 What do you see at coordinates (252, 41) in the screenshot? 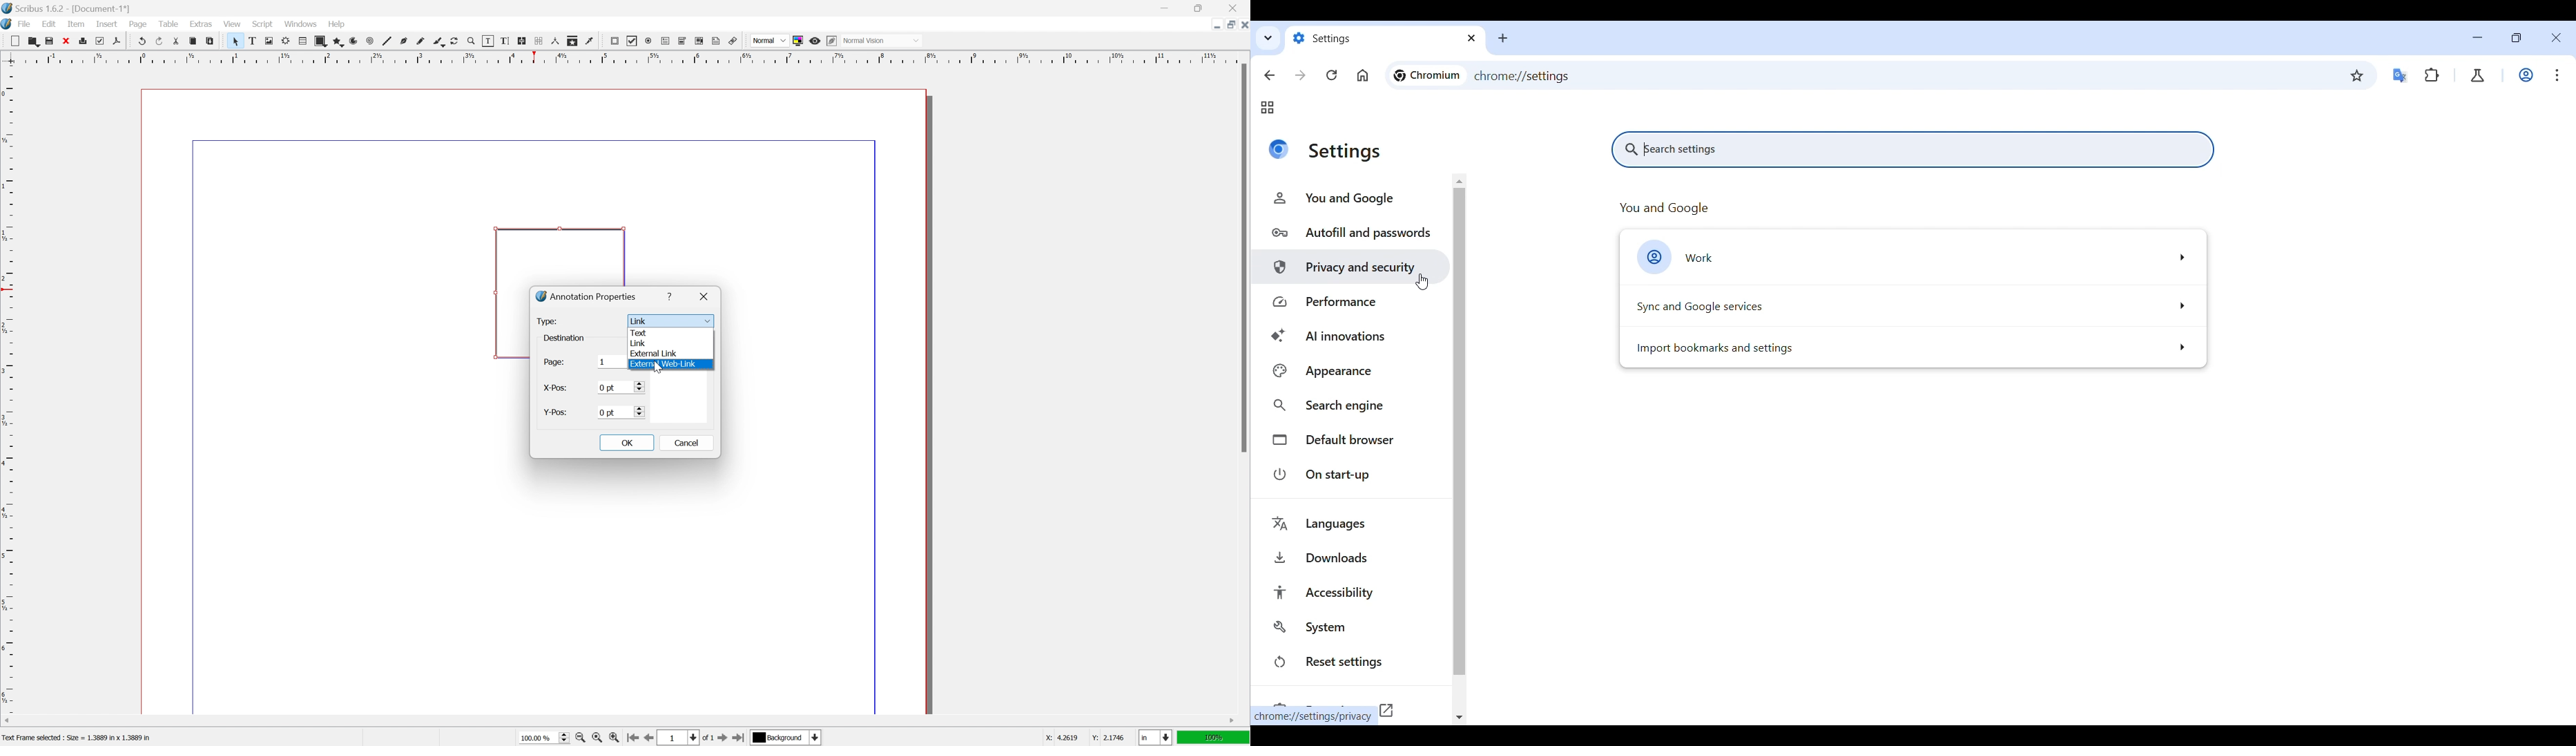
I see `text frame` at bounding box center [252, 41].